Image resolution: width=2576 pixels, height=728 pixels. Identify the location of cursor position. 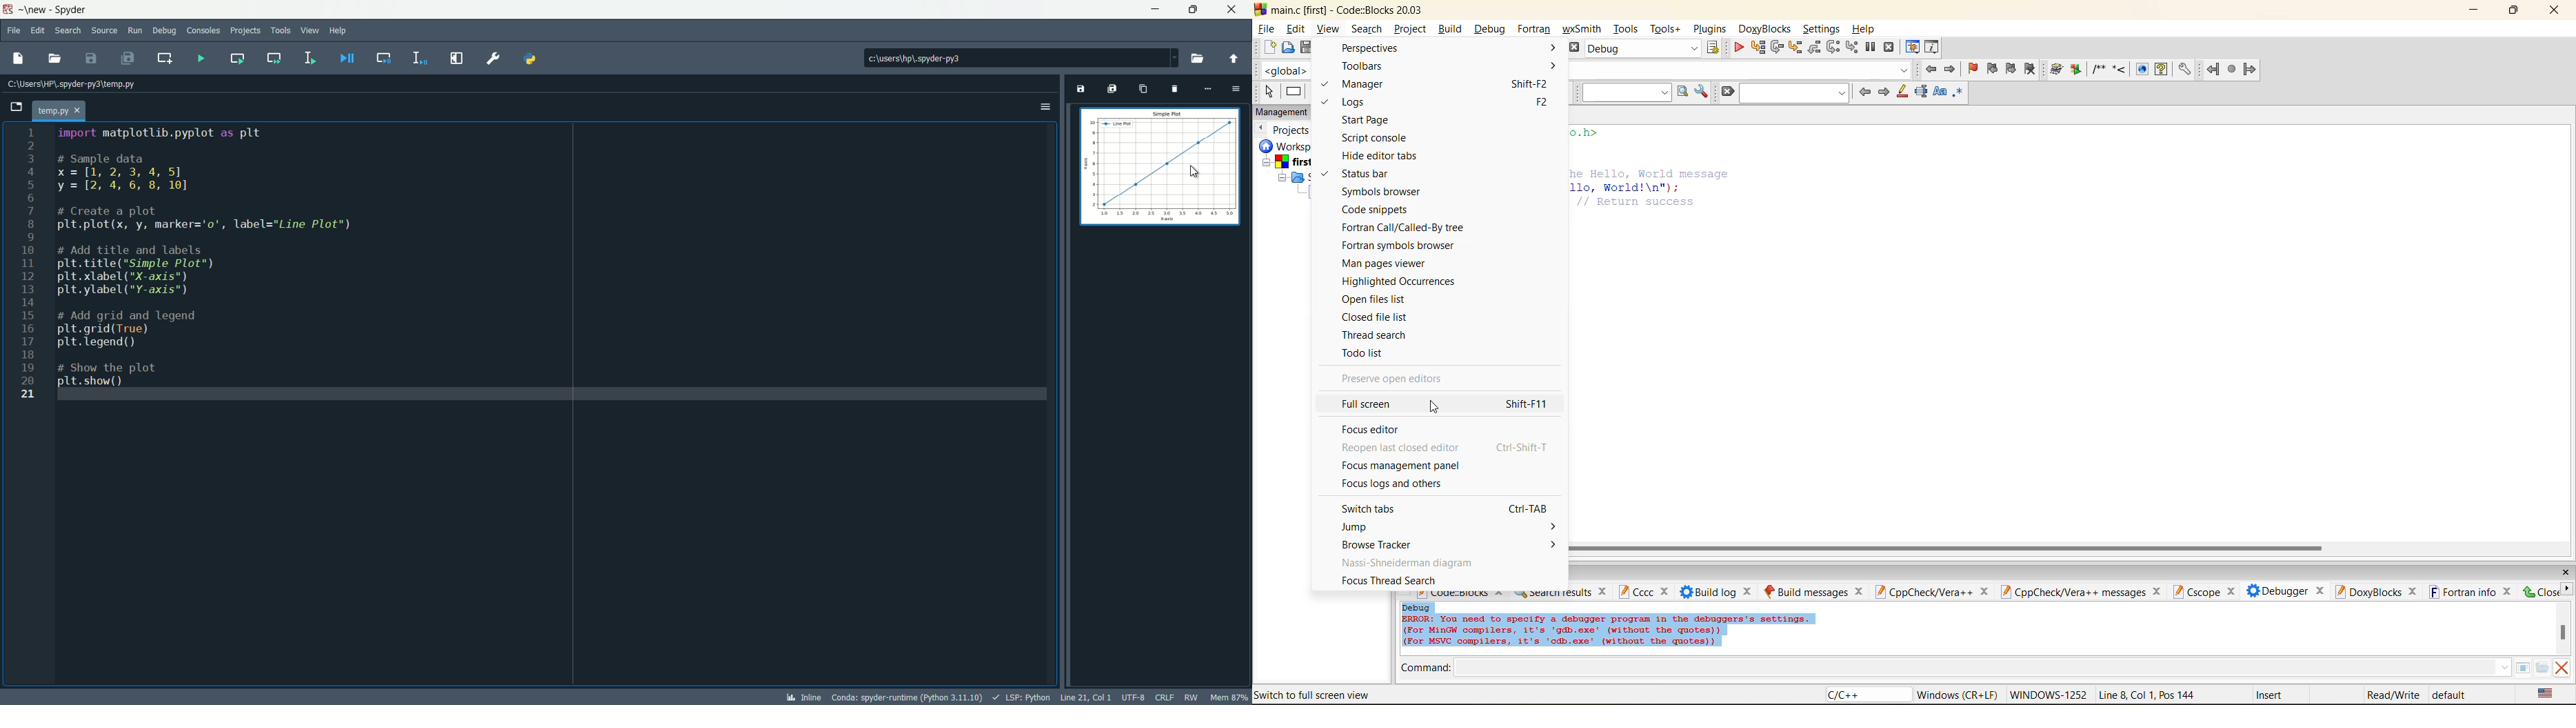
(1088, 697).